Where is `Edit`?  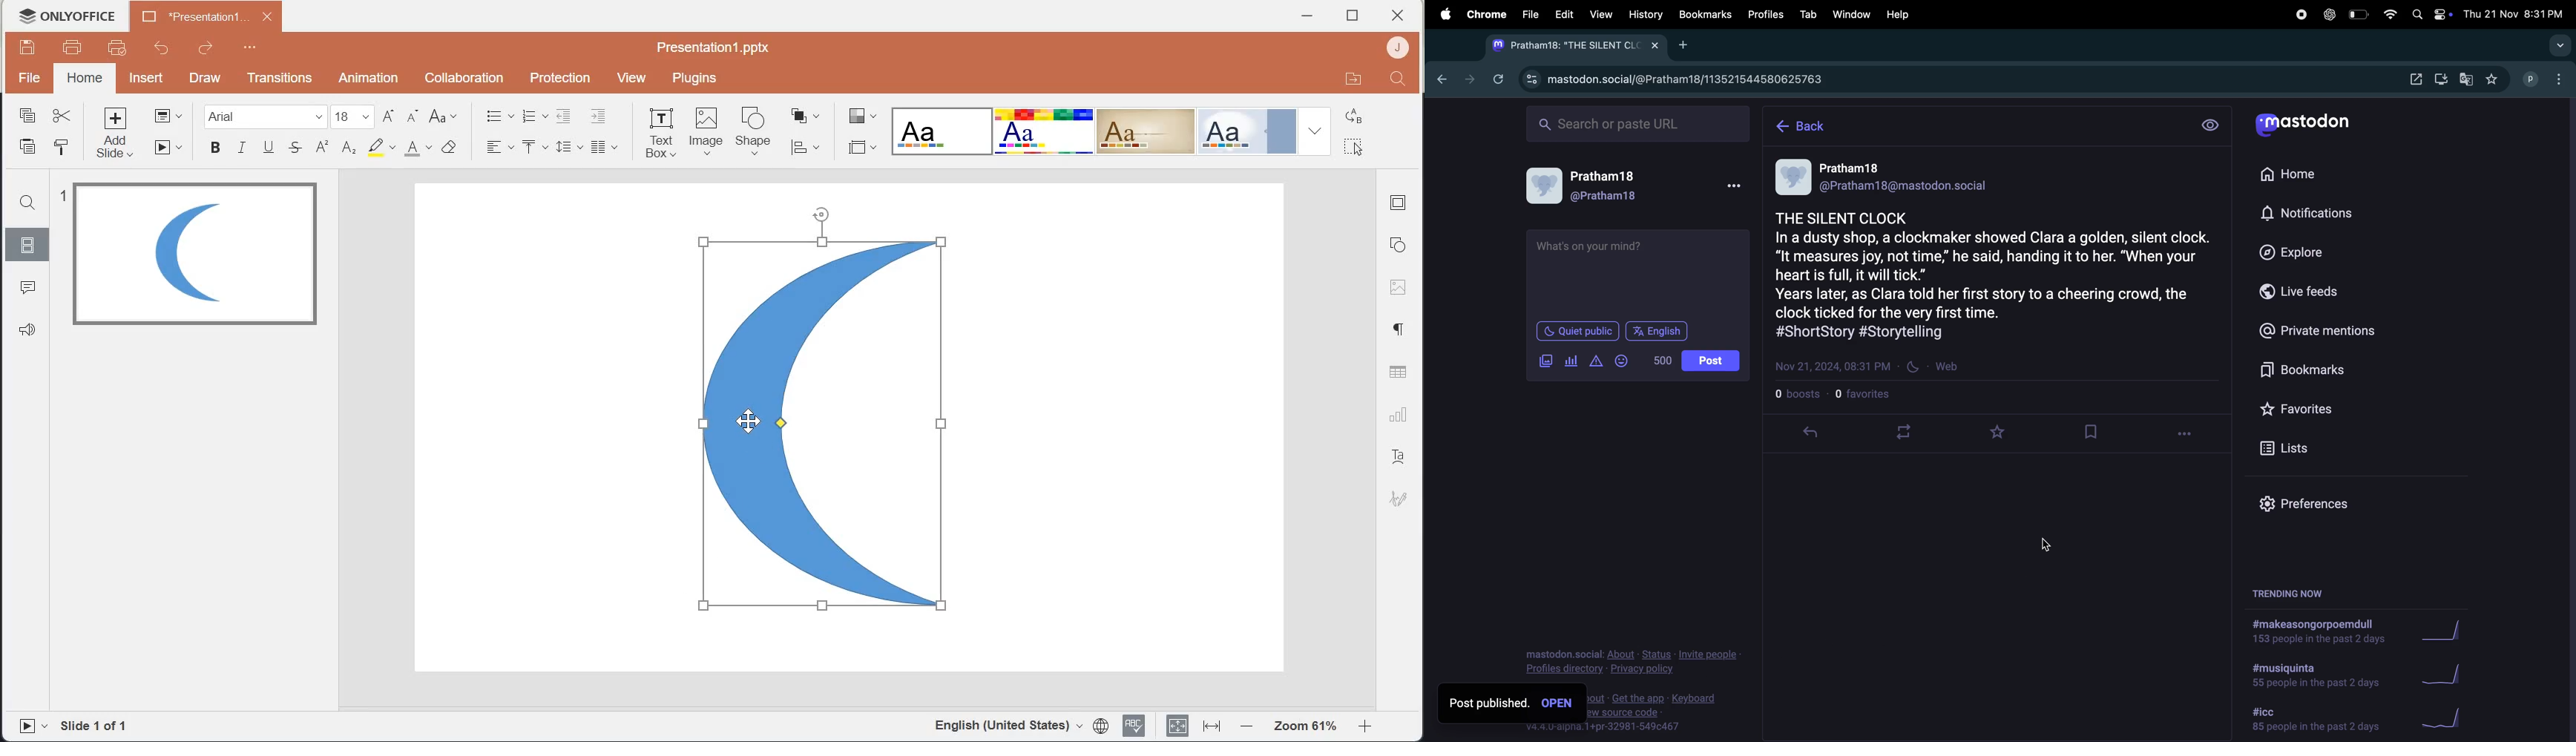 Edit is located at coordinates (1564, 12).